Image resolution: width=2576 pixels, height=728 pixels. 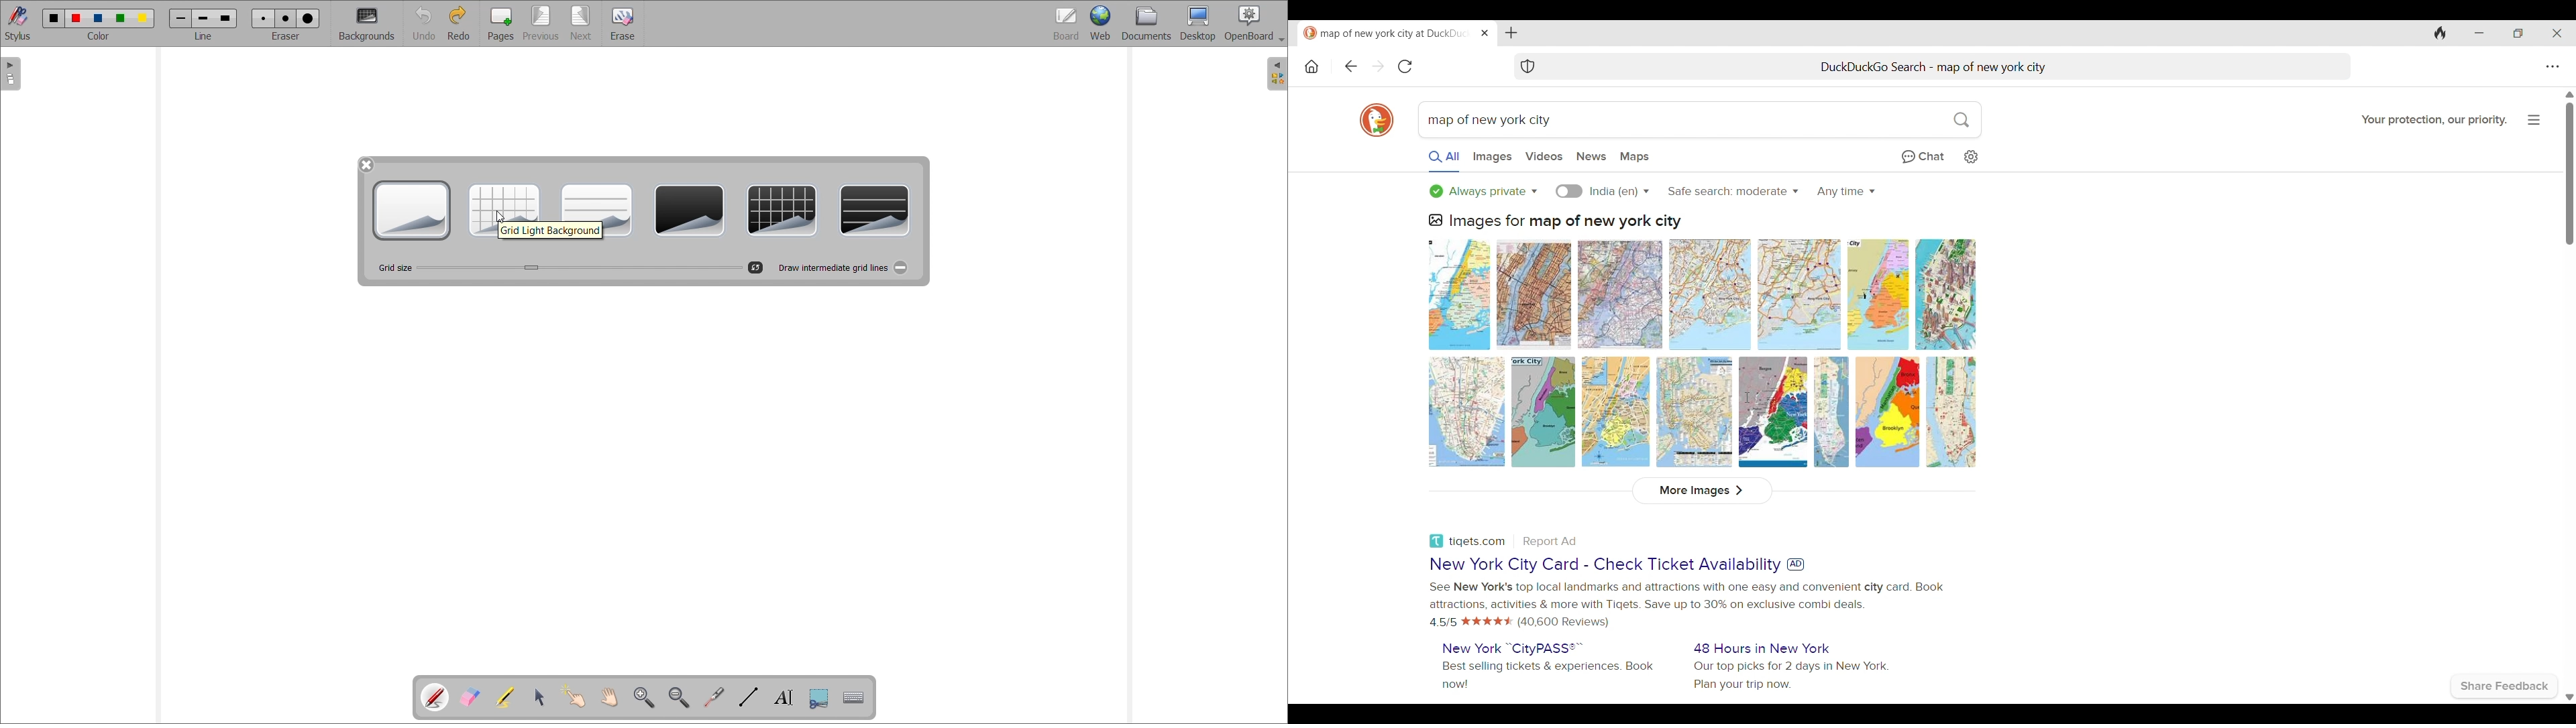 I want to click on Home, so click(x=1312, y=66).